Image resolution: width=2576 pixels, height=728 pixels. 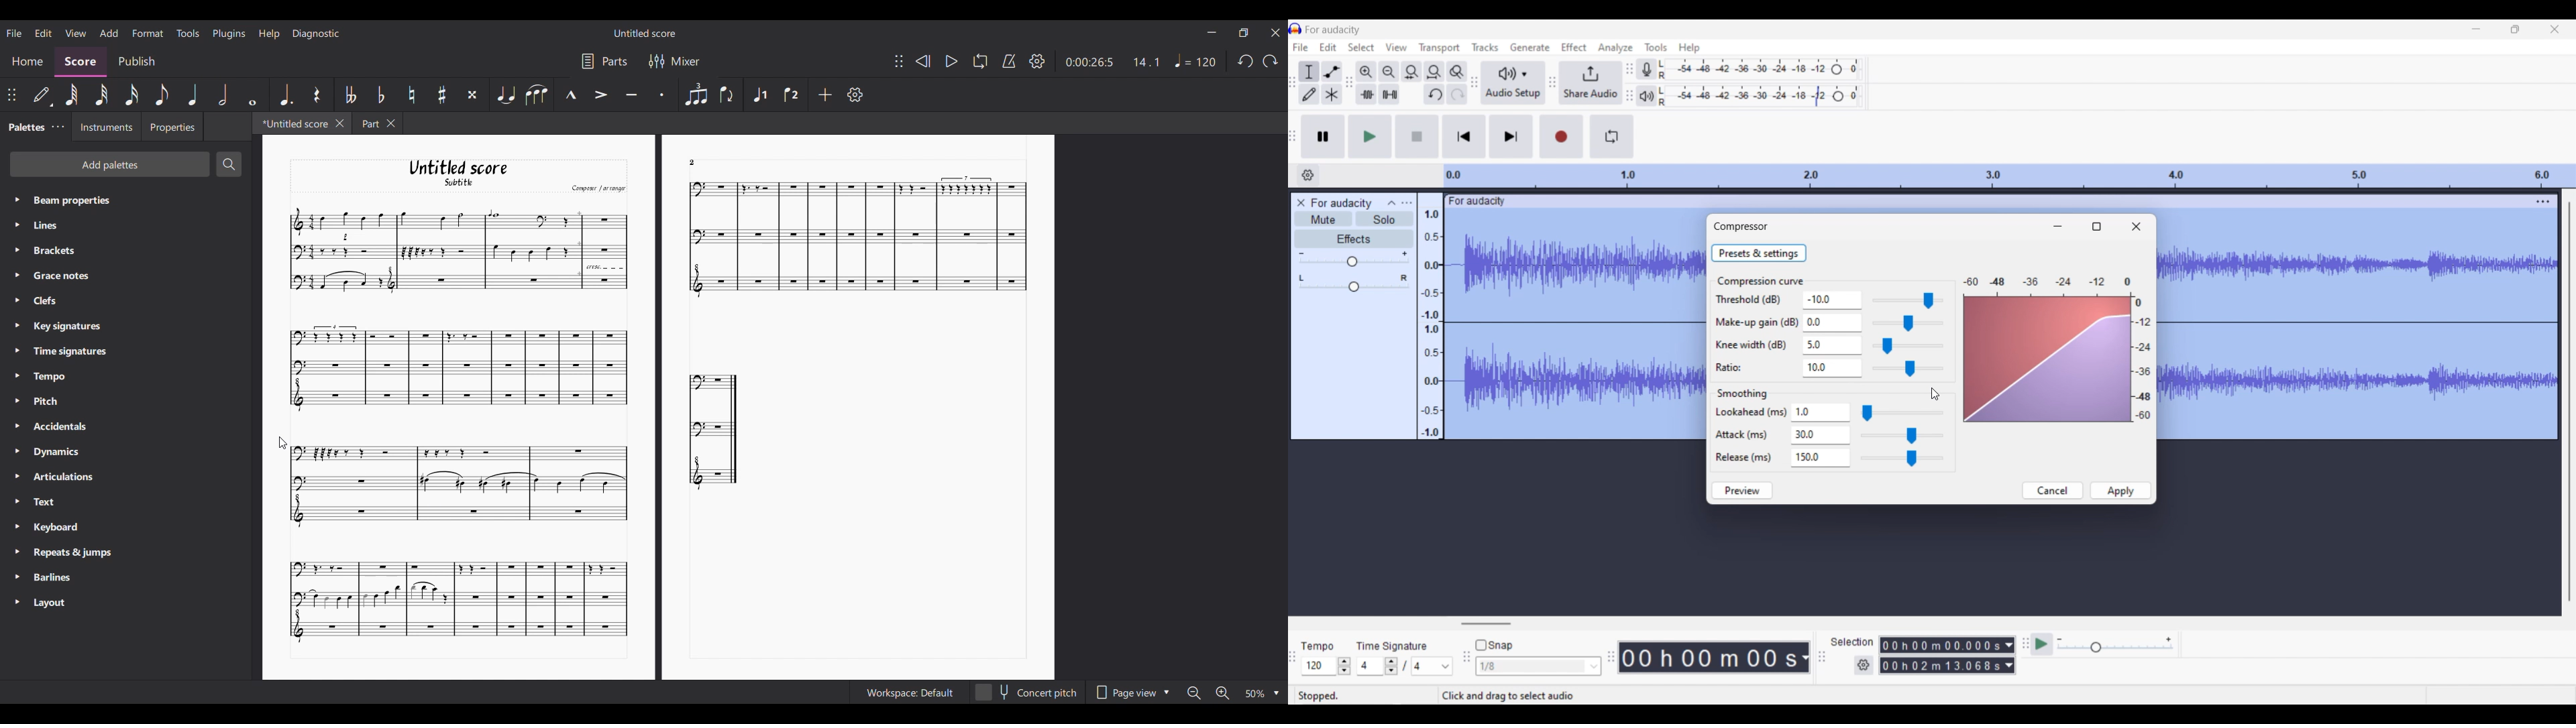 I want to click on Close current tab, so click(x=340, y=123).